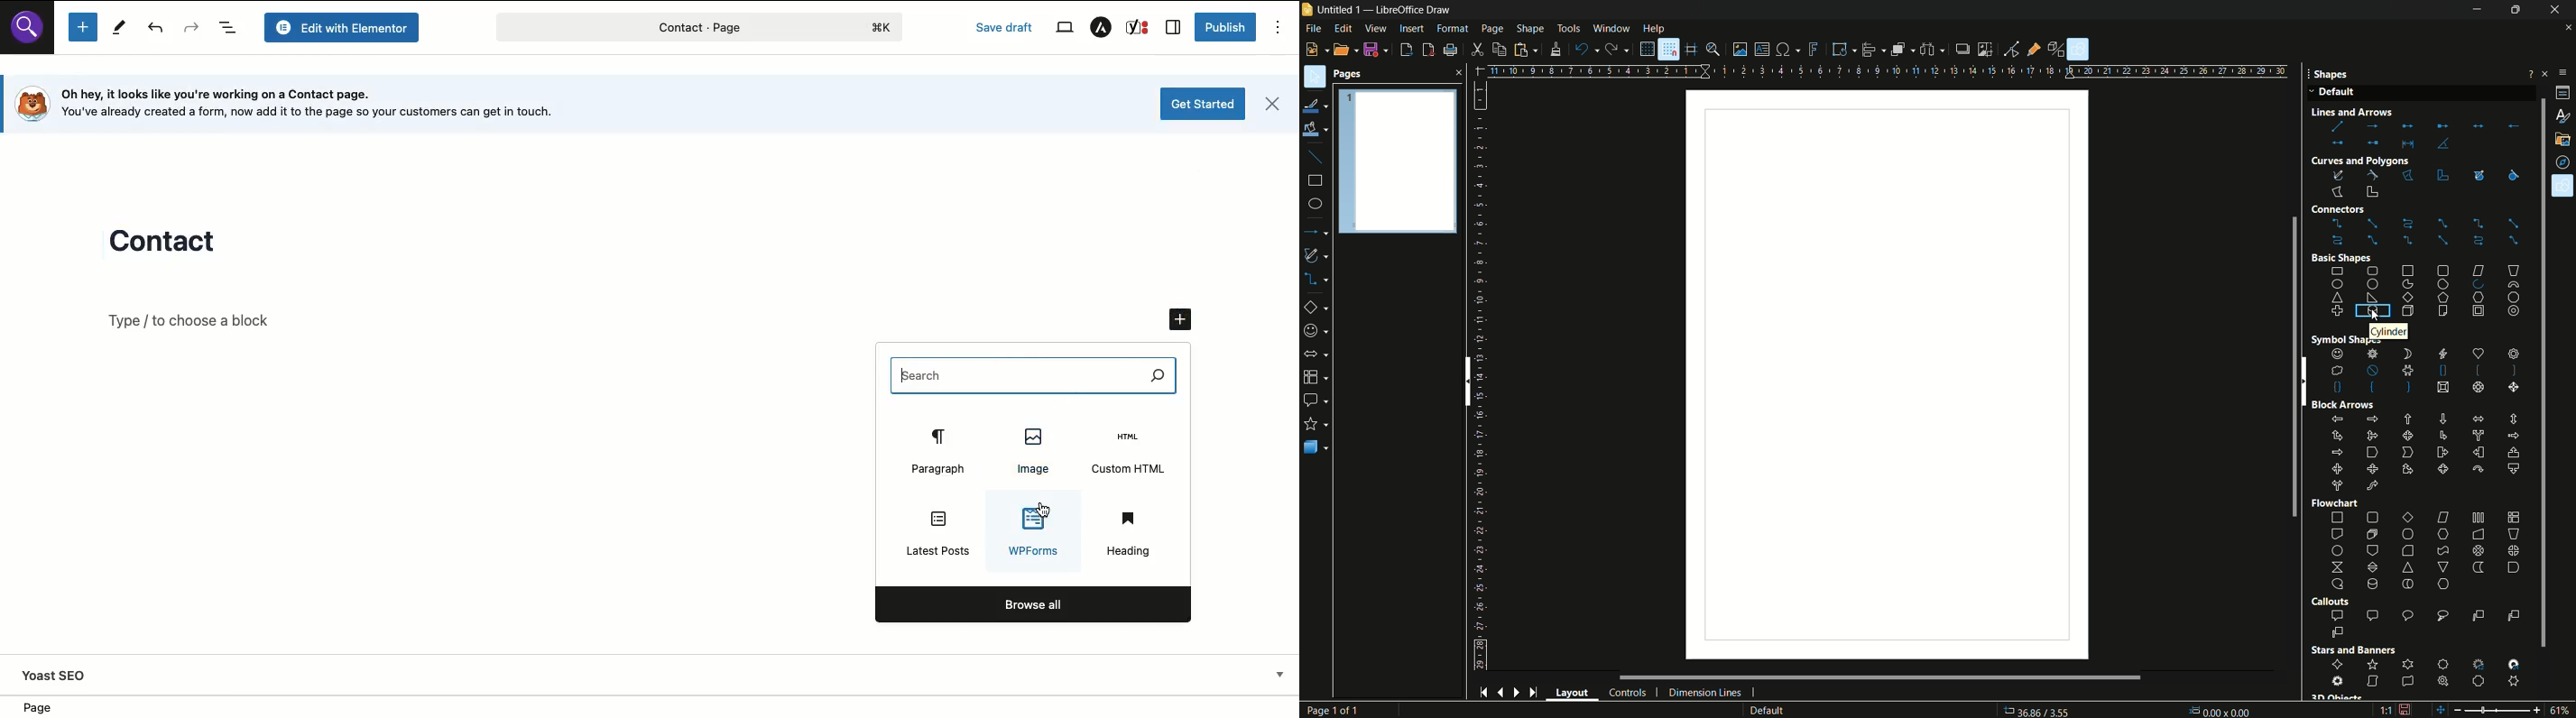 The image size is (2576, 728). What do you see at coordinates (1587, 50) in the screenshot?
I see `undo` at bounding box center [1587, 50].